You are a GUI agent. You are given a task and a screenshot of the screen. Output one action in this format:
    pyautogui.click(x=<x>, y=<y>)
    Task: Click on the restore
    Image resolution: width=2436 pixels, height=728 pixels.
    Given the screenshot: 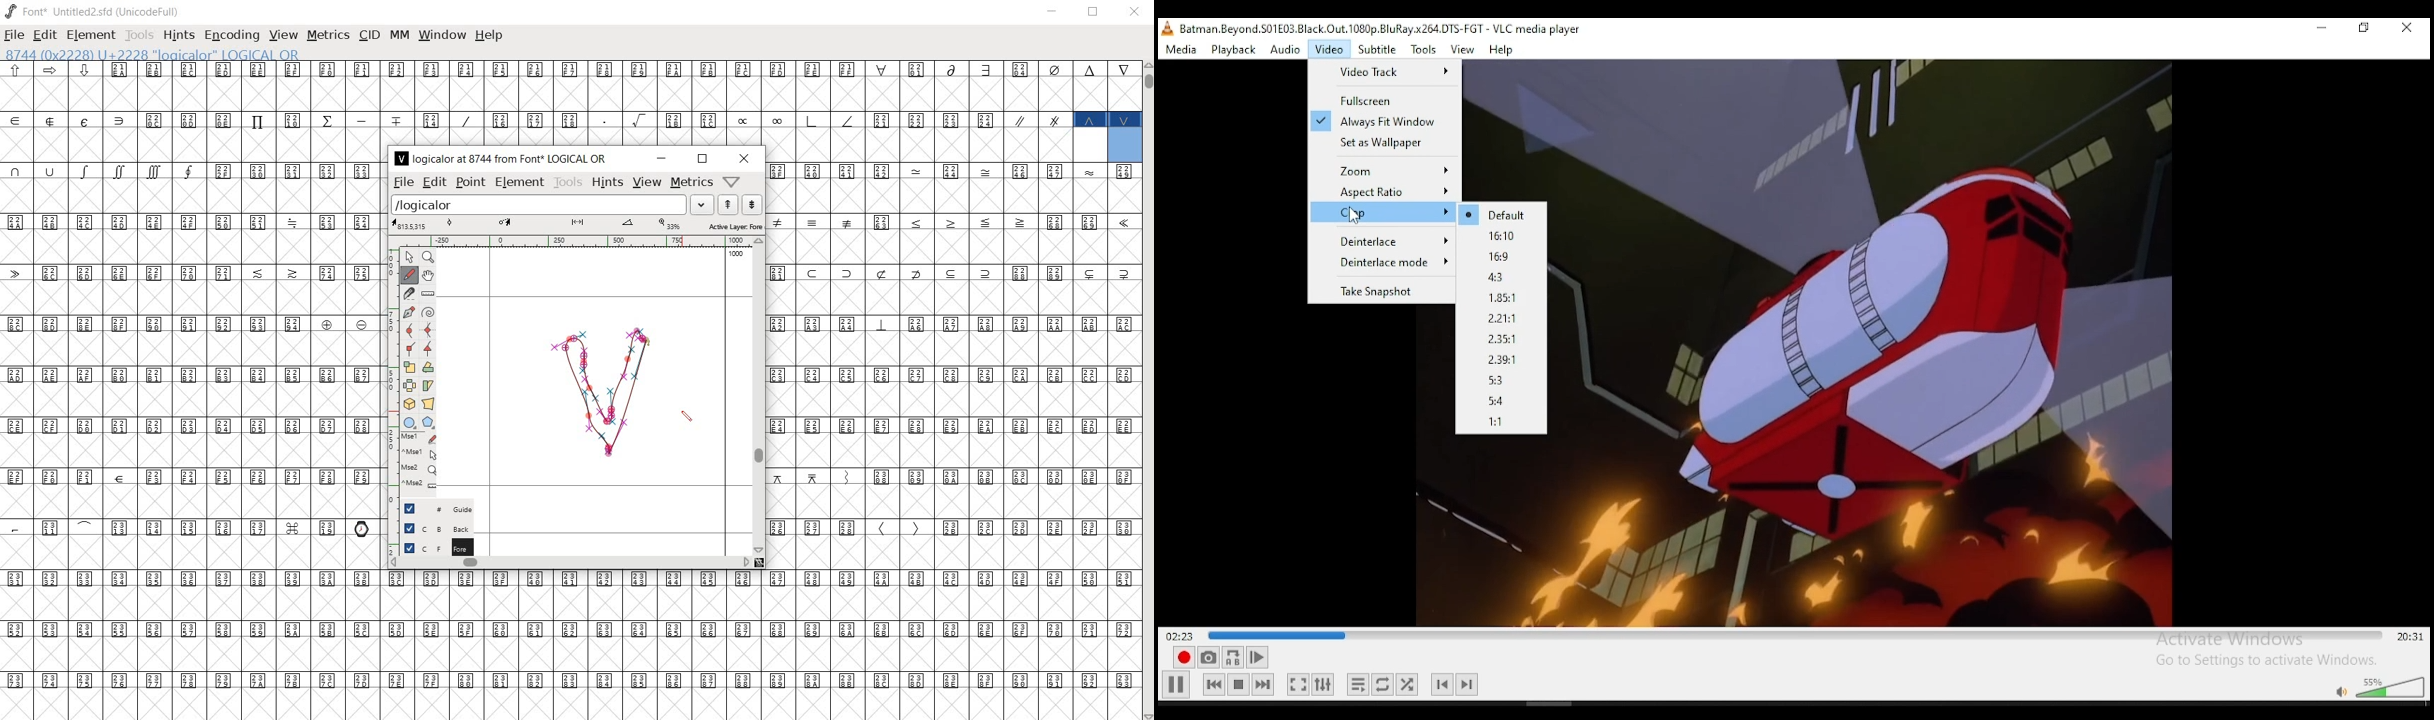 What is the action you would take?
    pyautogui.click(x=2366, y=31)
    